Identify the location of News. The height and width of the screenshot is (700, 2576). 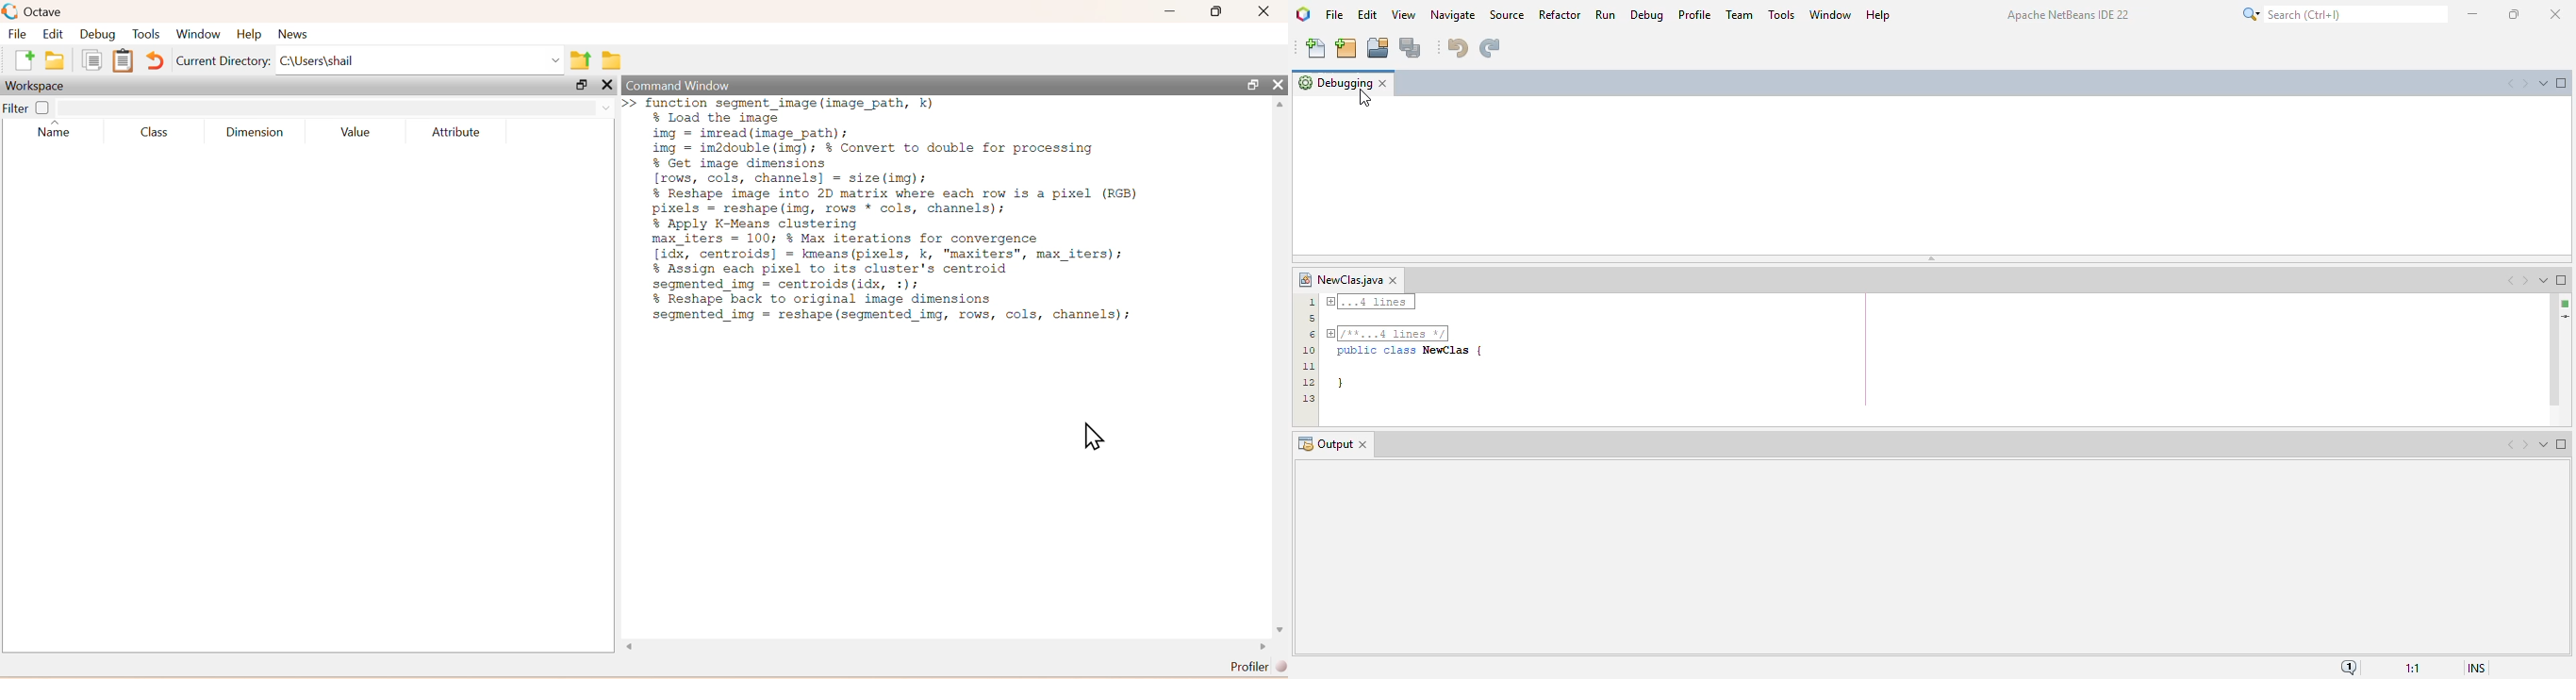
(291, 36).